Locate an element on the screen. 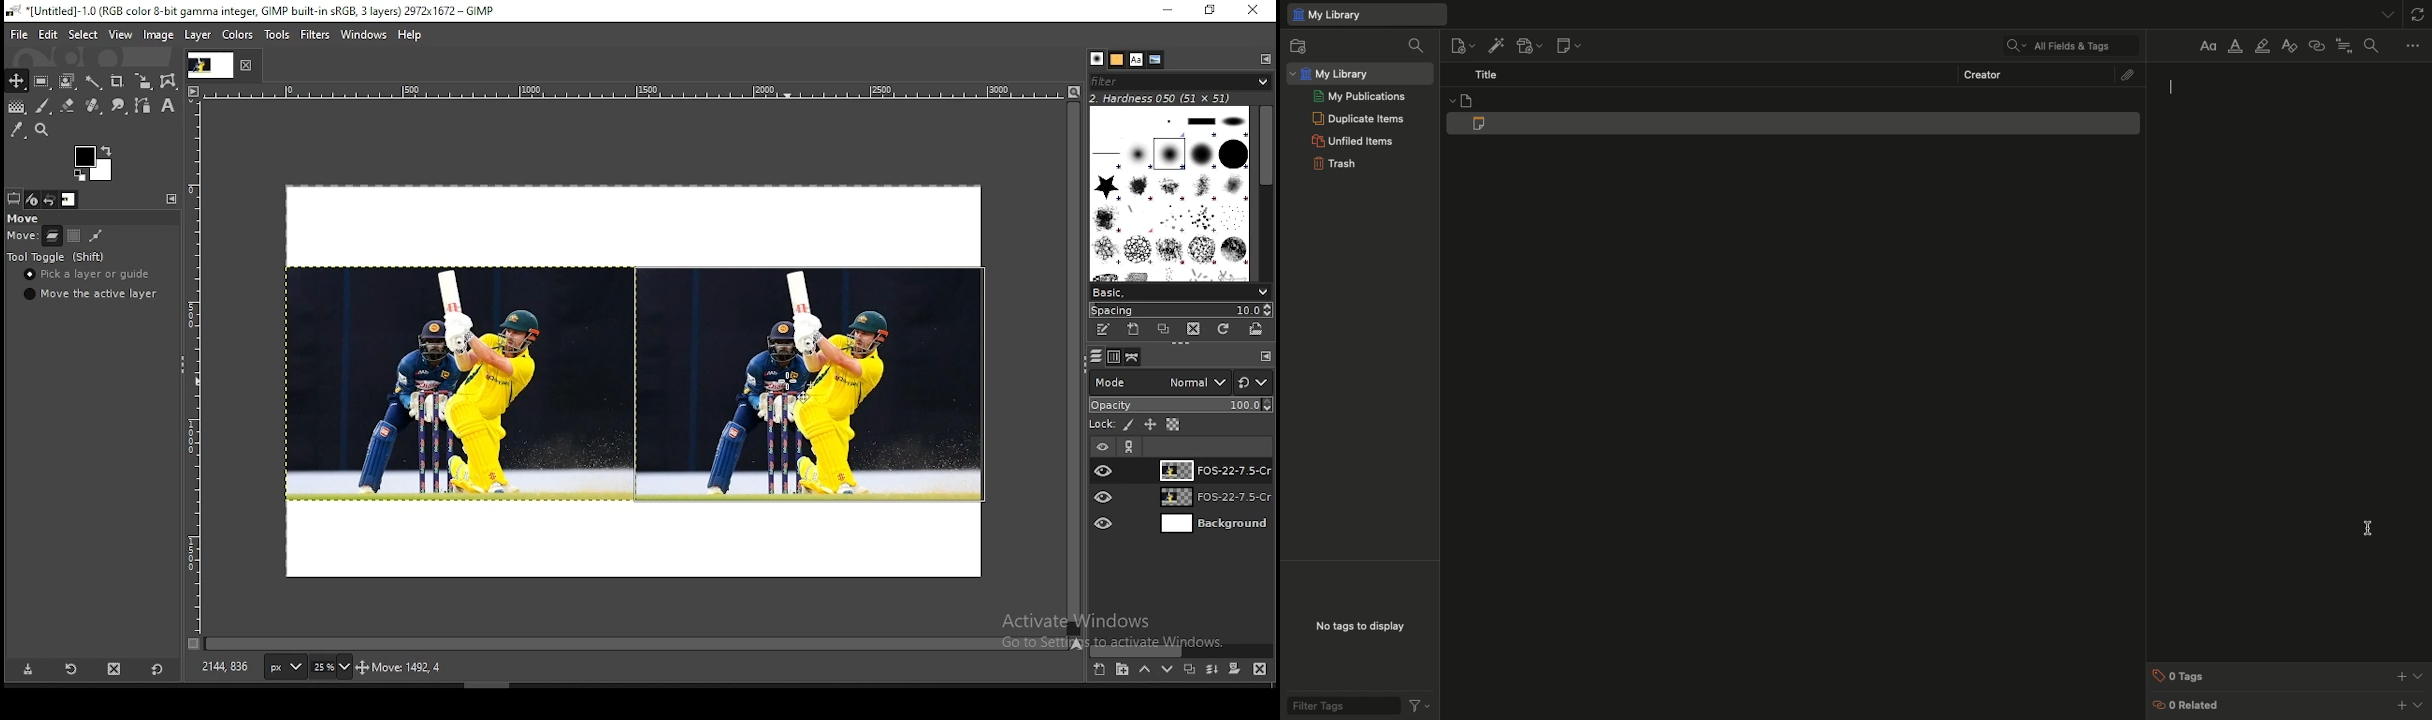  Designs is located at coordinates (1171, 192).